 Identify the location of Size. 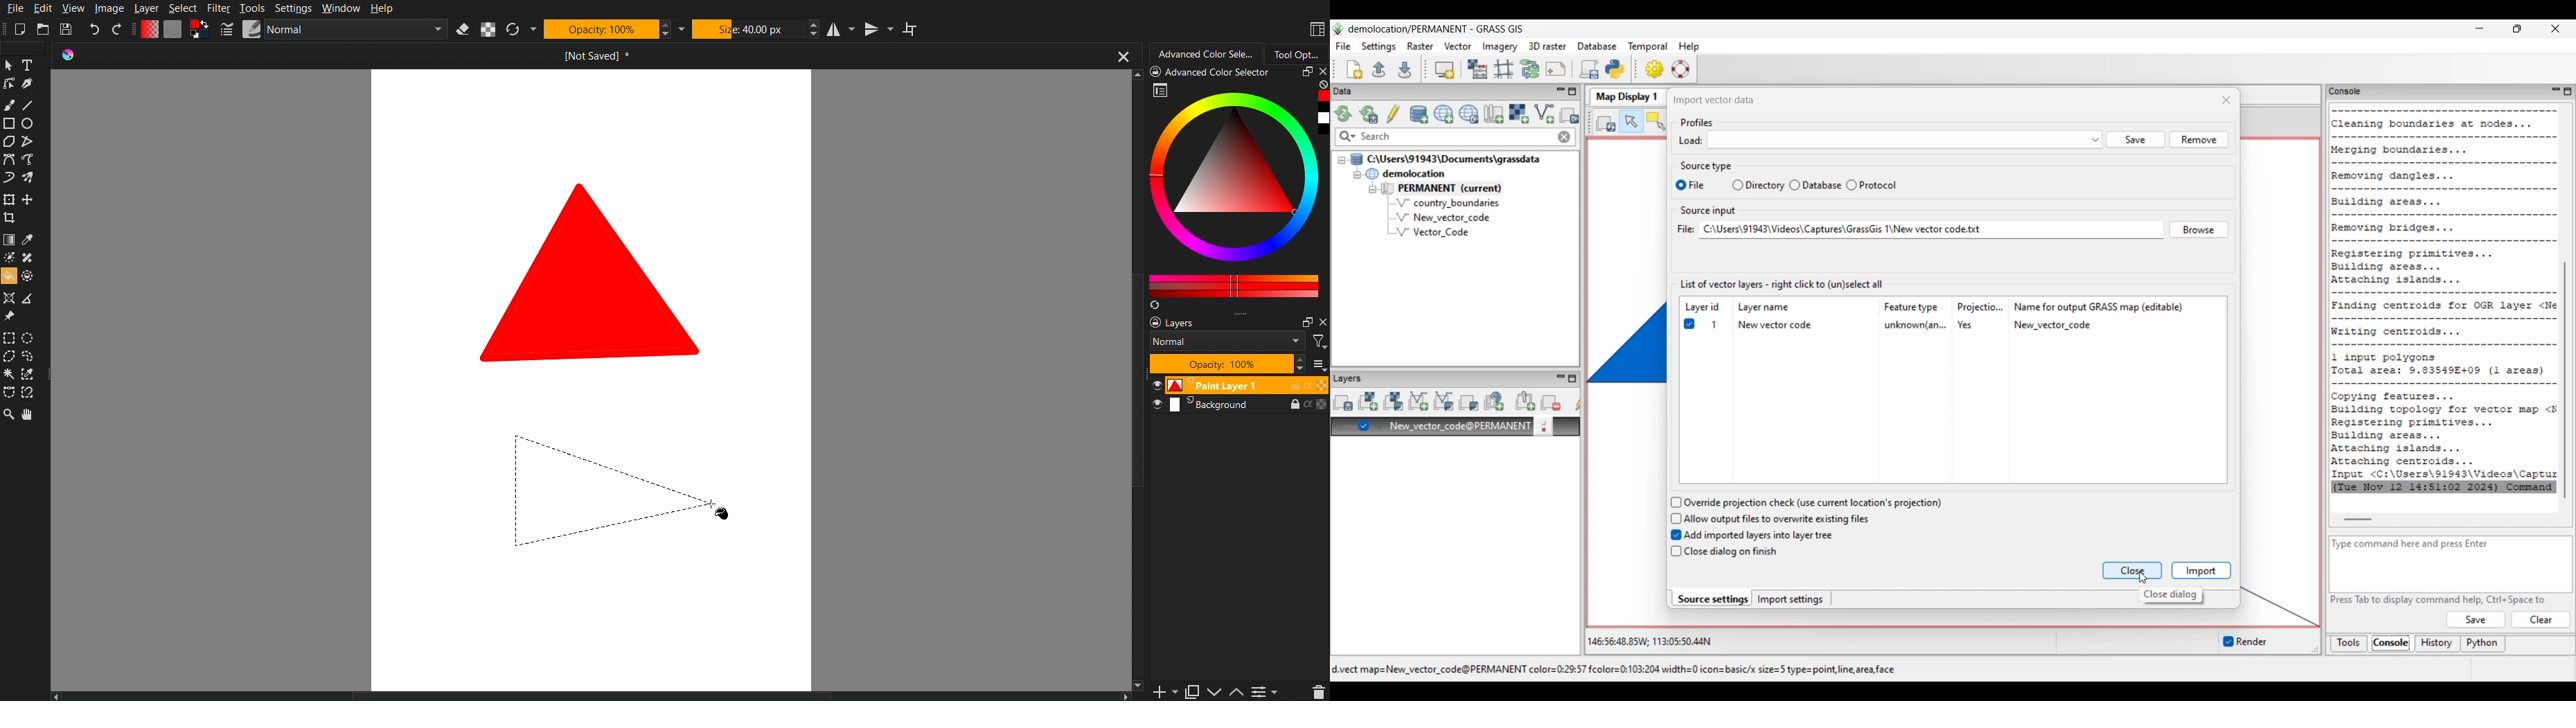
(748, 30).